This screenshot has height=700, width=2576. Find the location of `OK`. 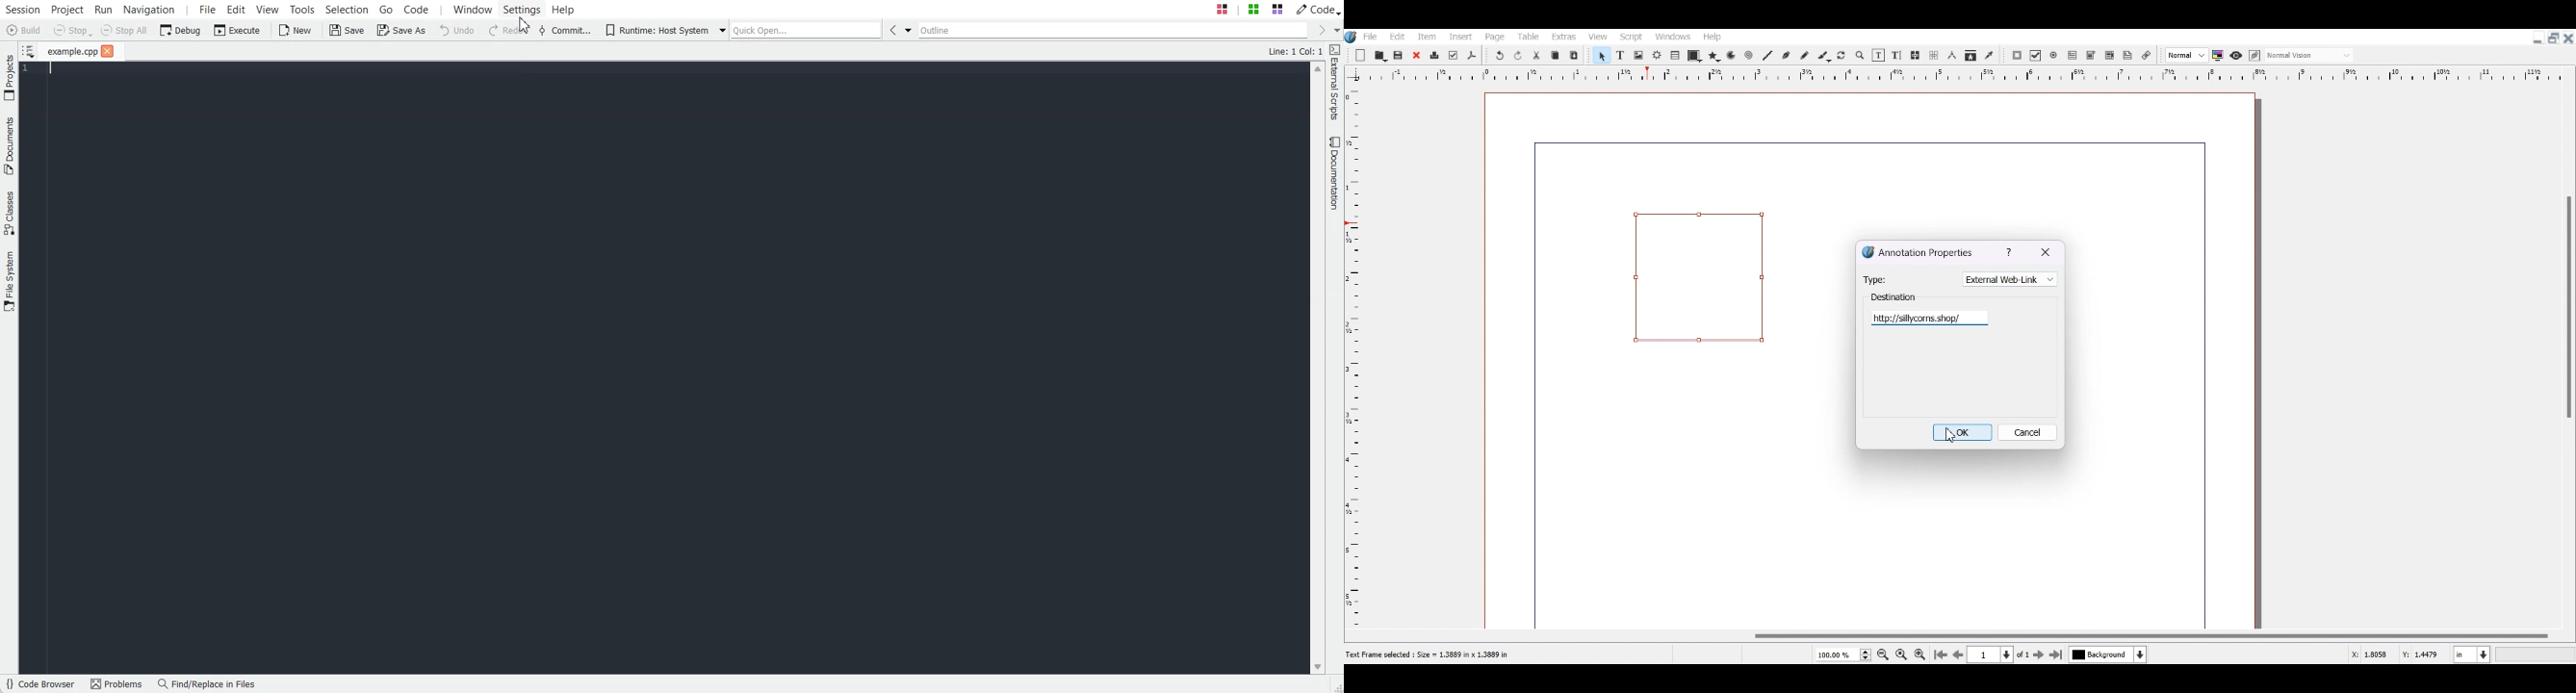

OK is located at coordinates (1964, 431).